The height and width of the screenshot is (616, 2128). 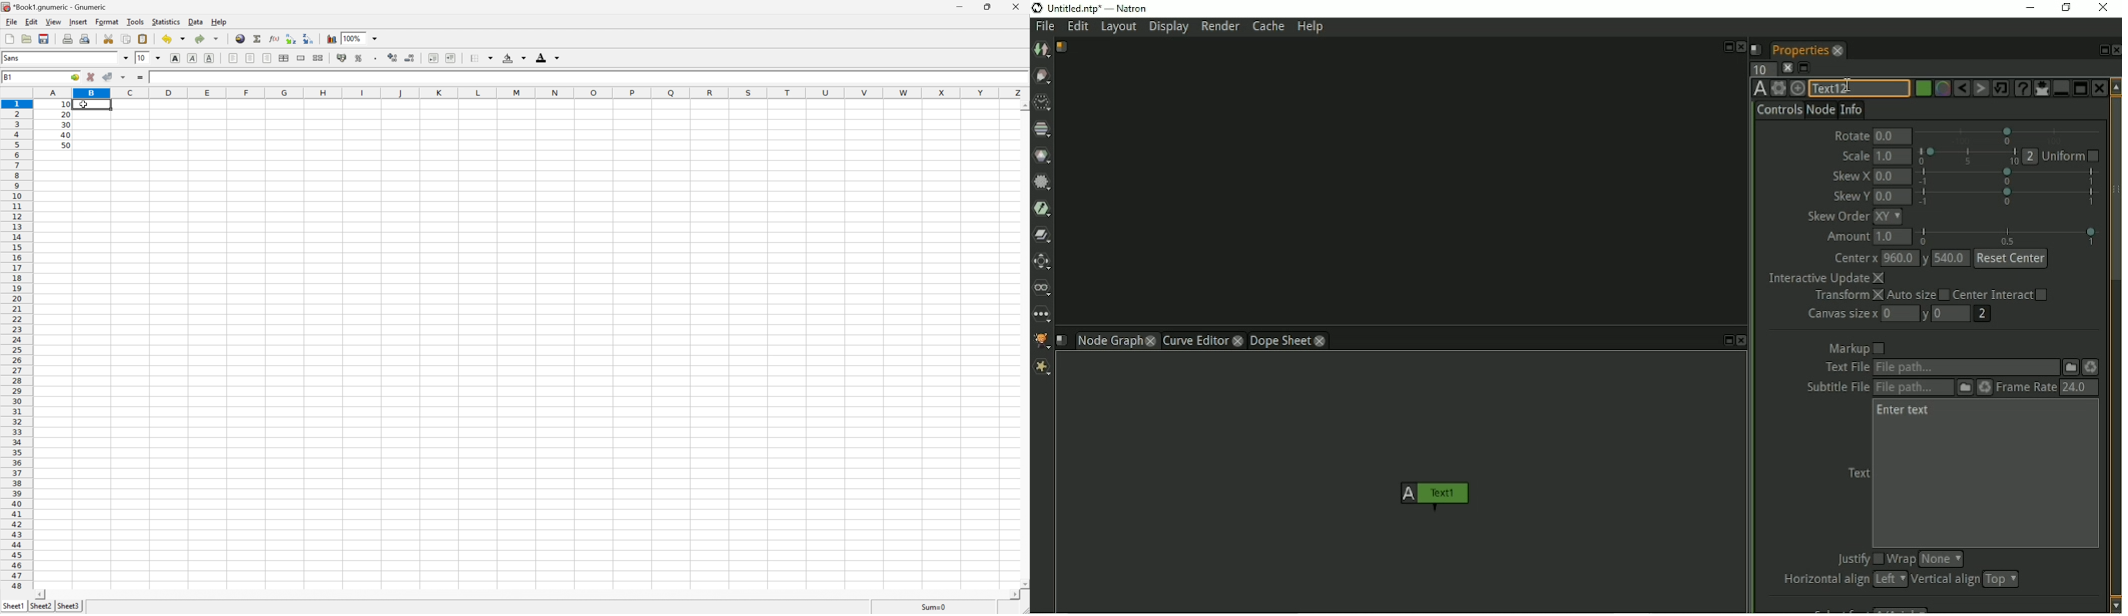 What do you see at coordinates (11, 22) in the screenshot?
I see `File` at bounding box center [11, 22].